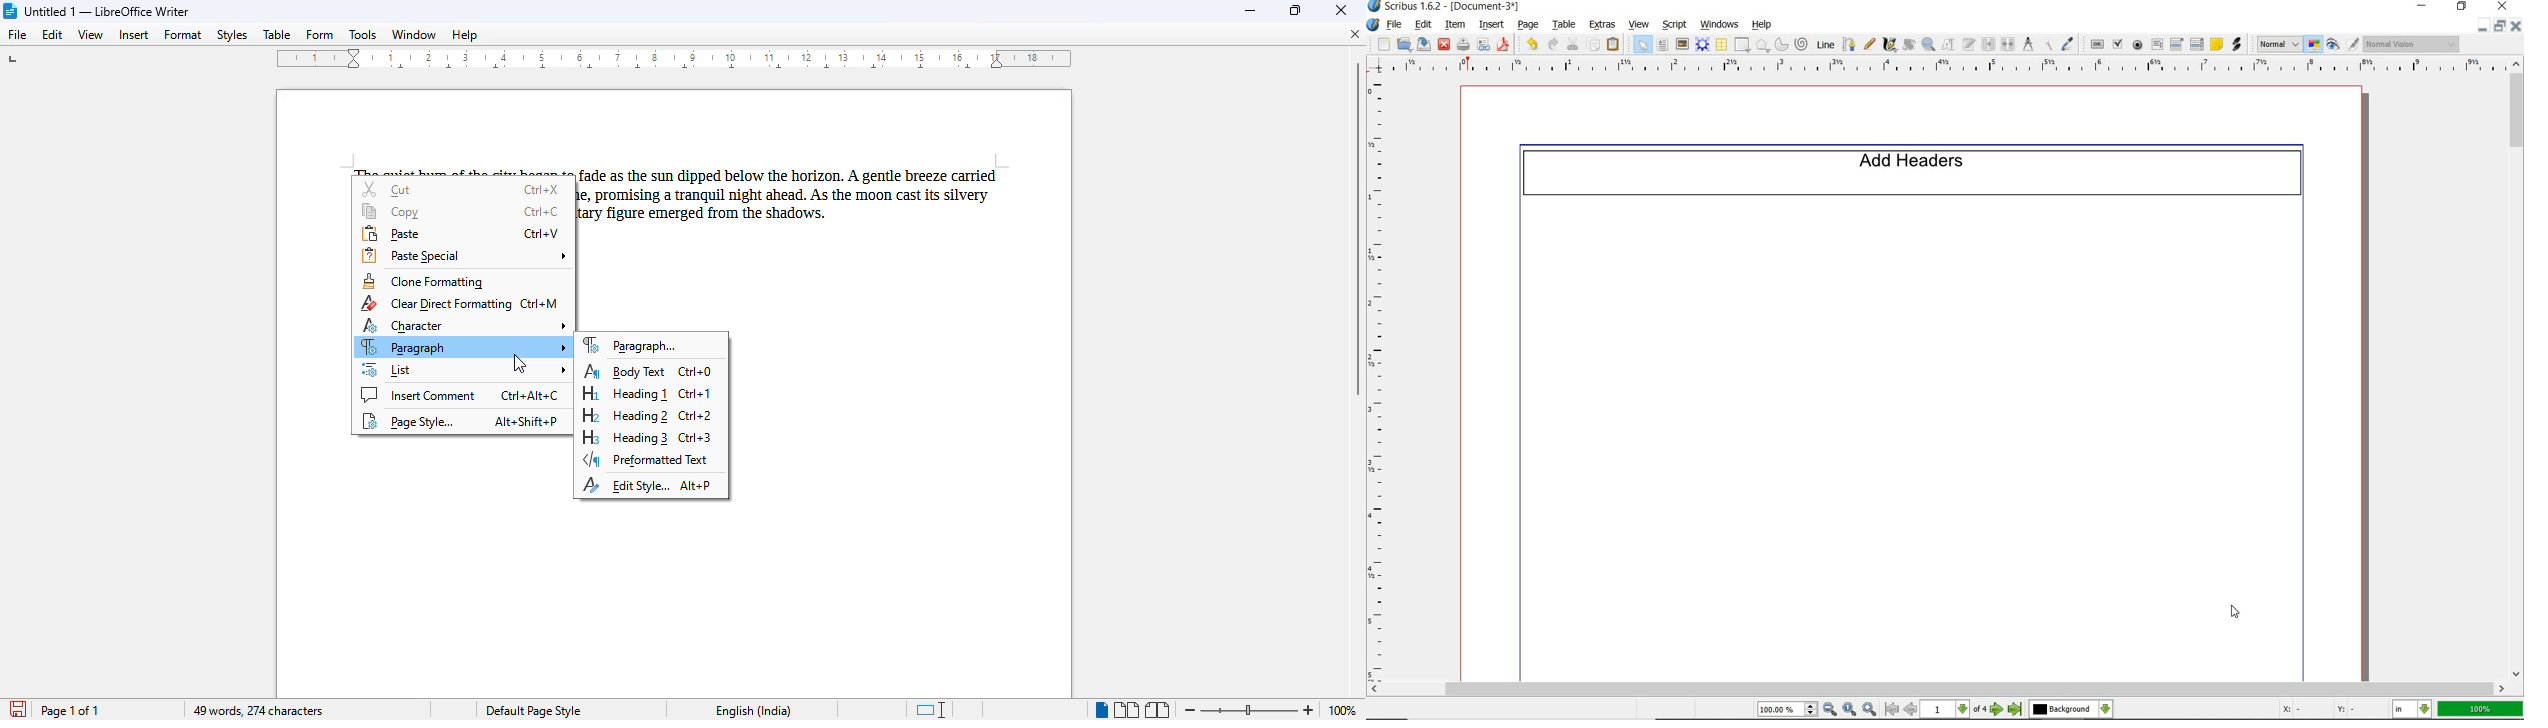  I want to click on title, so click(107, 11).